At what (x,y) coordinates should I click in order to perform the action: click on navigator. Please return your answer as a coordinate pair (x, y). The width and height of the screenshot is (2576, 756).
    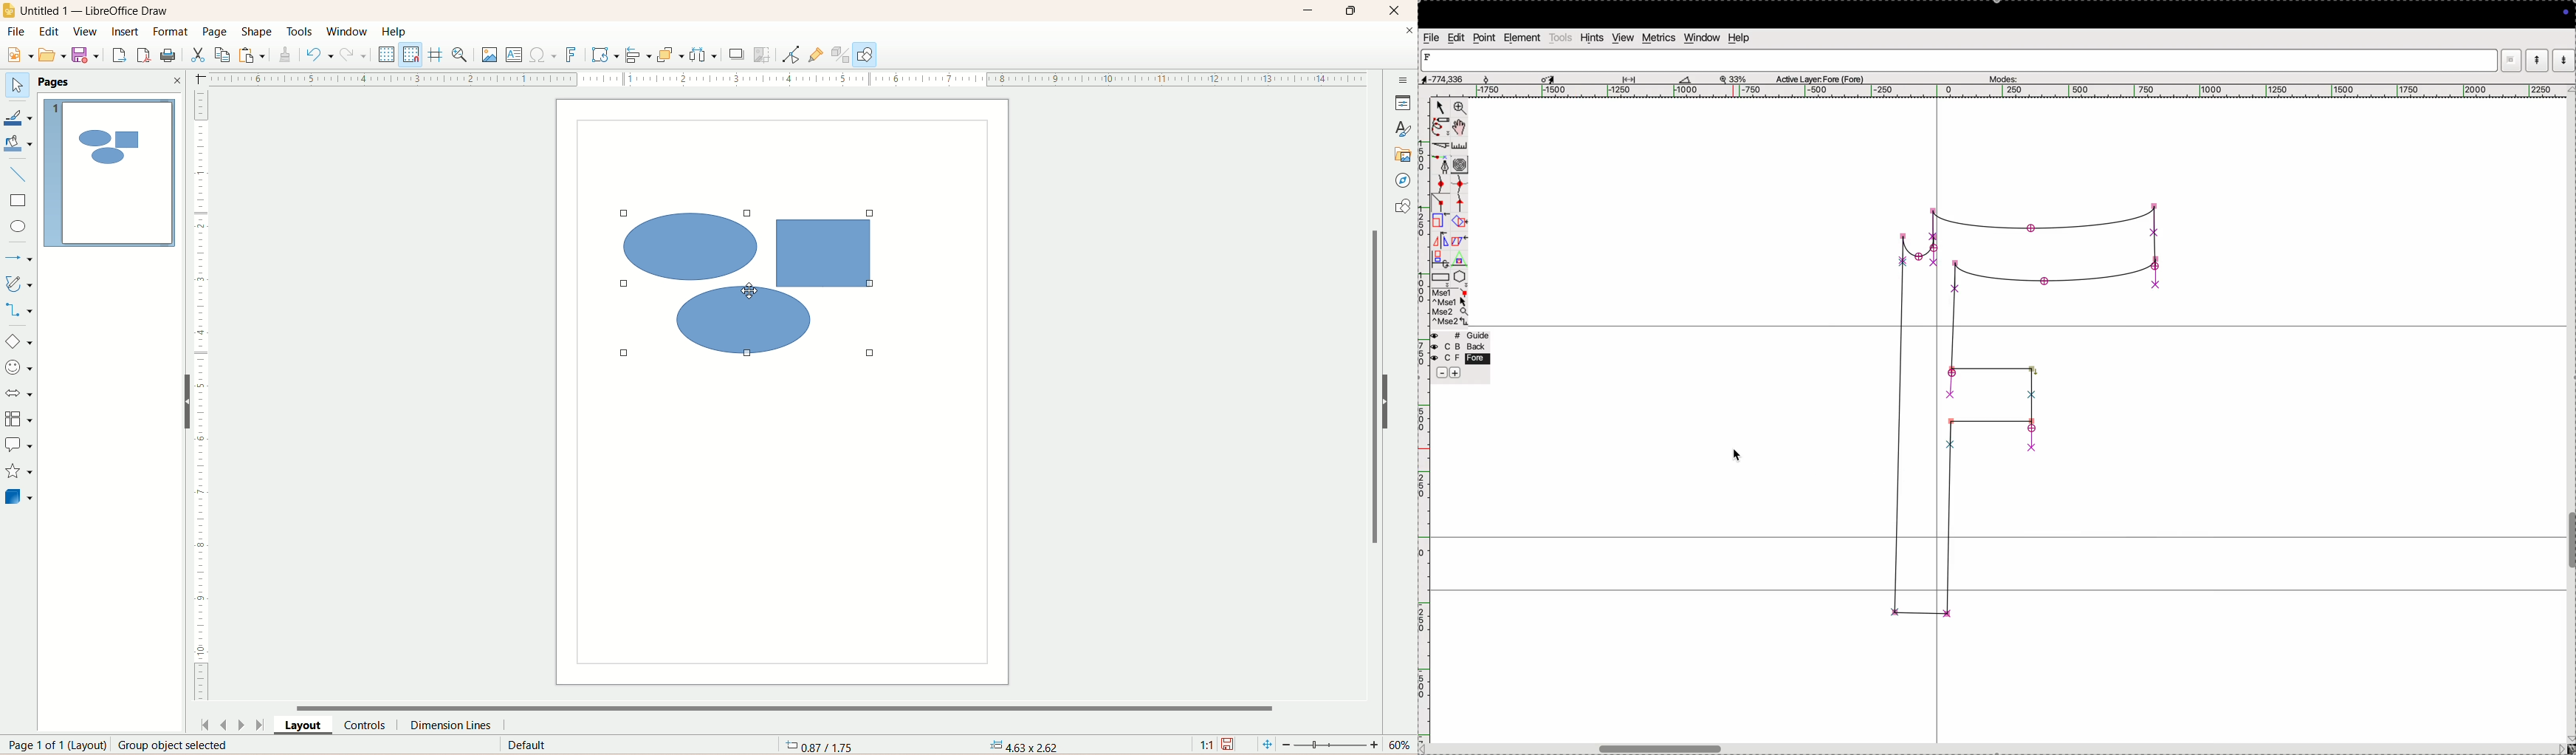
    Looking at the image, I should click on (1404, 181).